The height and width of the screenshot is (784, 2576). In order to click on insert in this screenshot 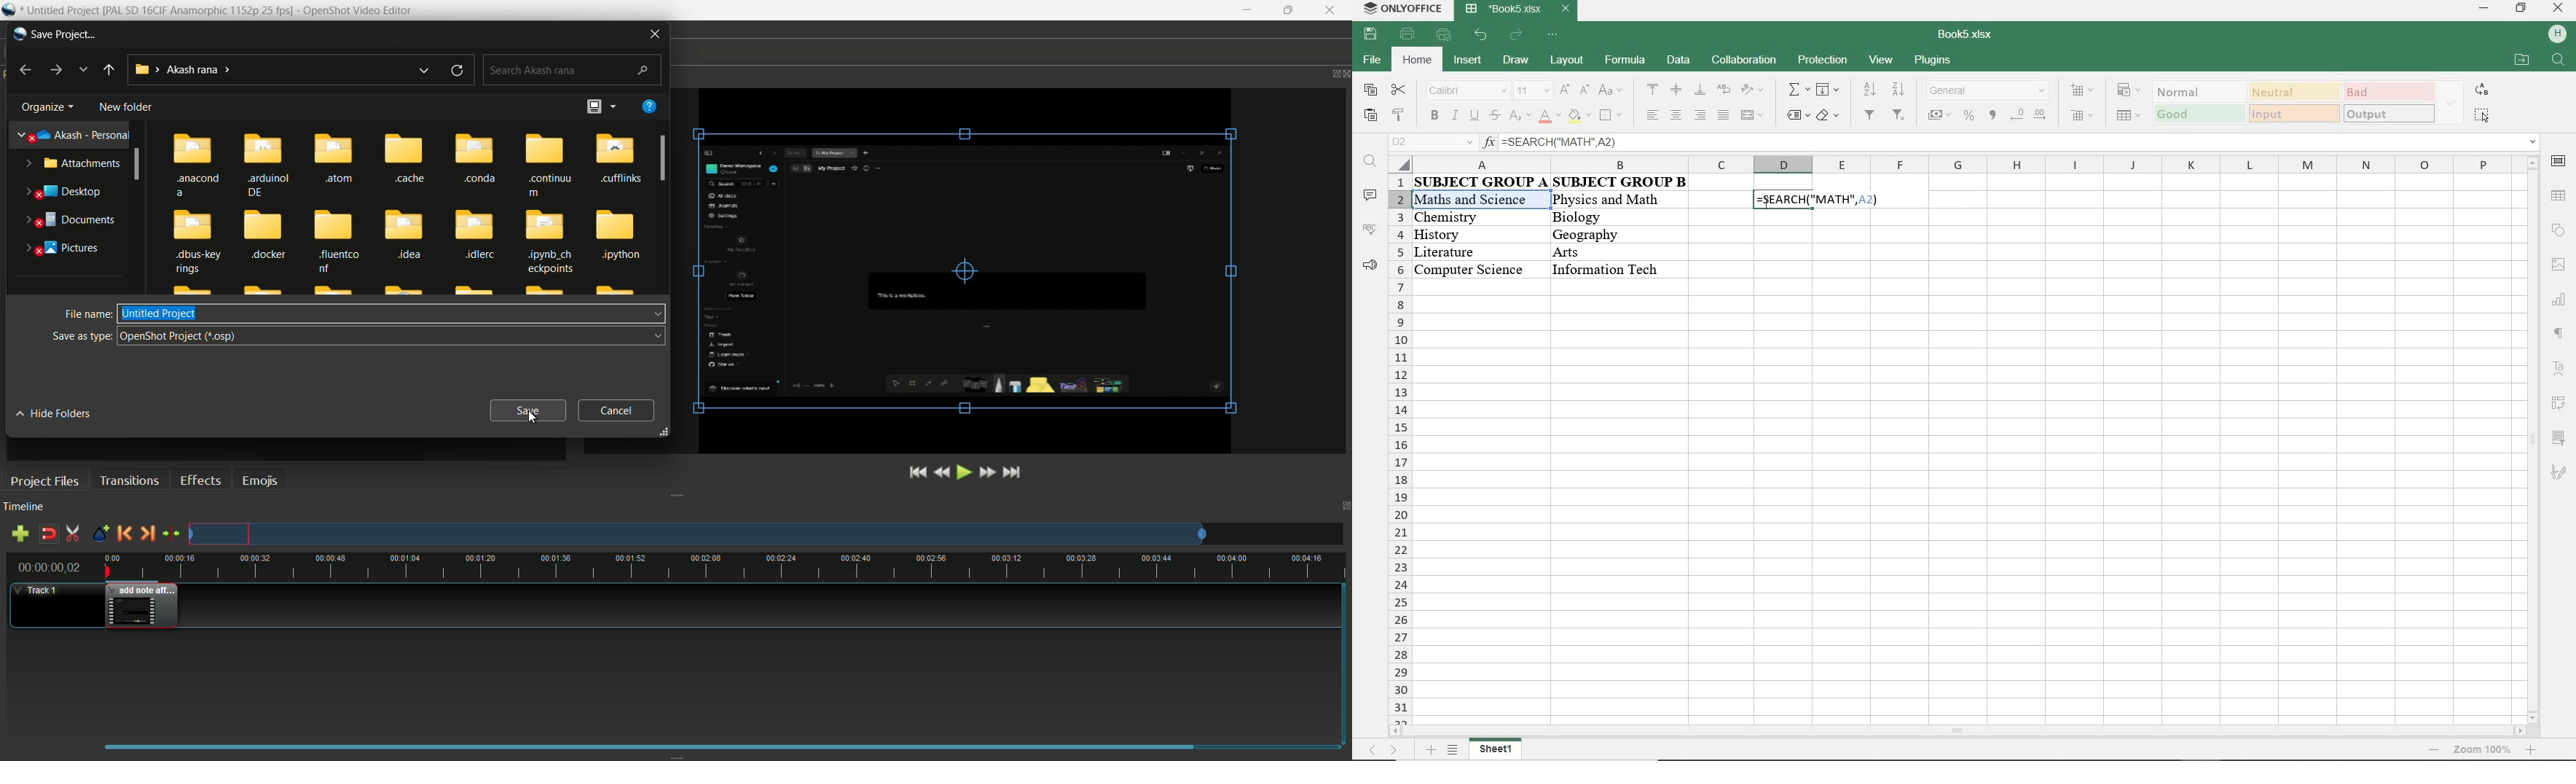, I will do `click(1470, 61)`.